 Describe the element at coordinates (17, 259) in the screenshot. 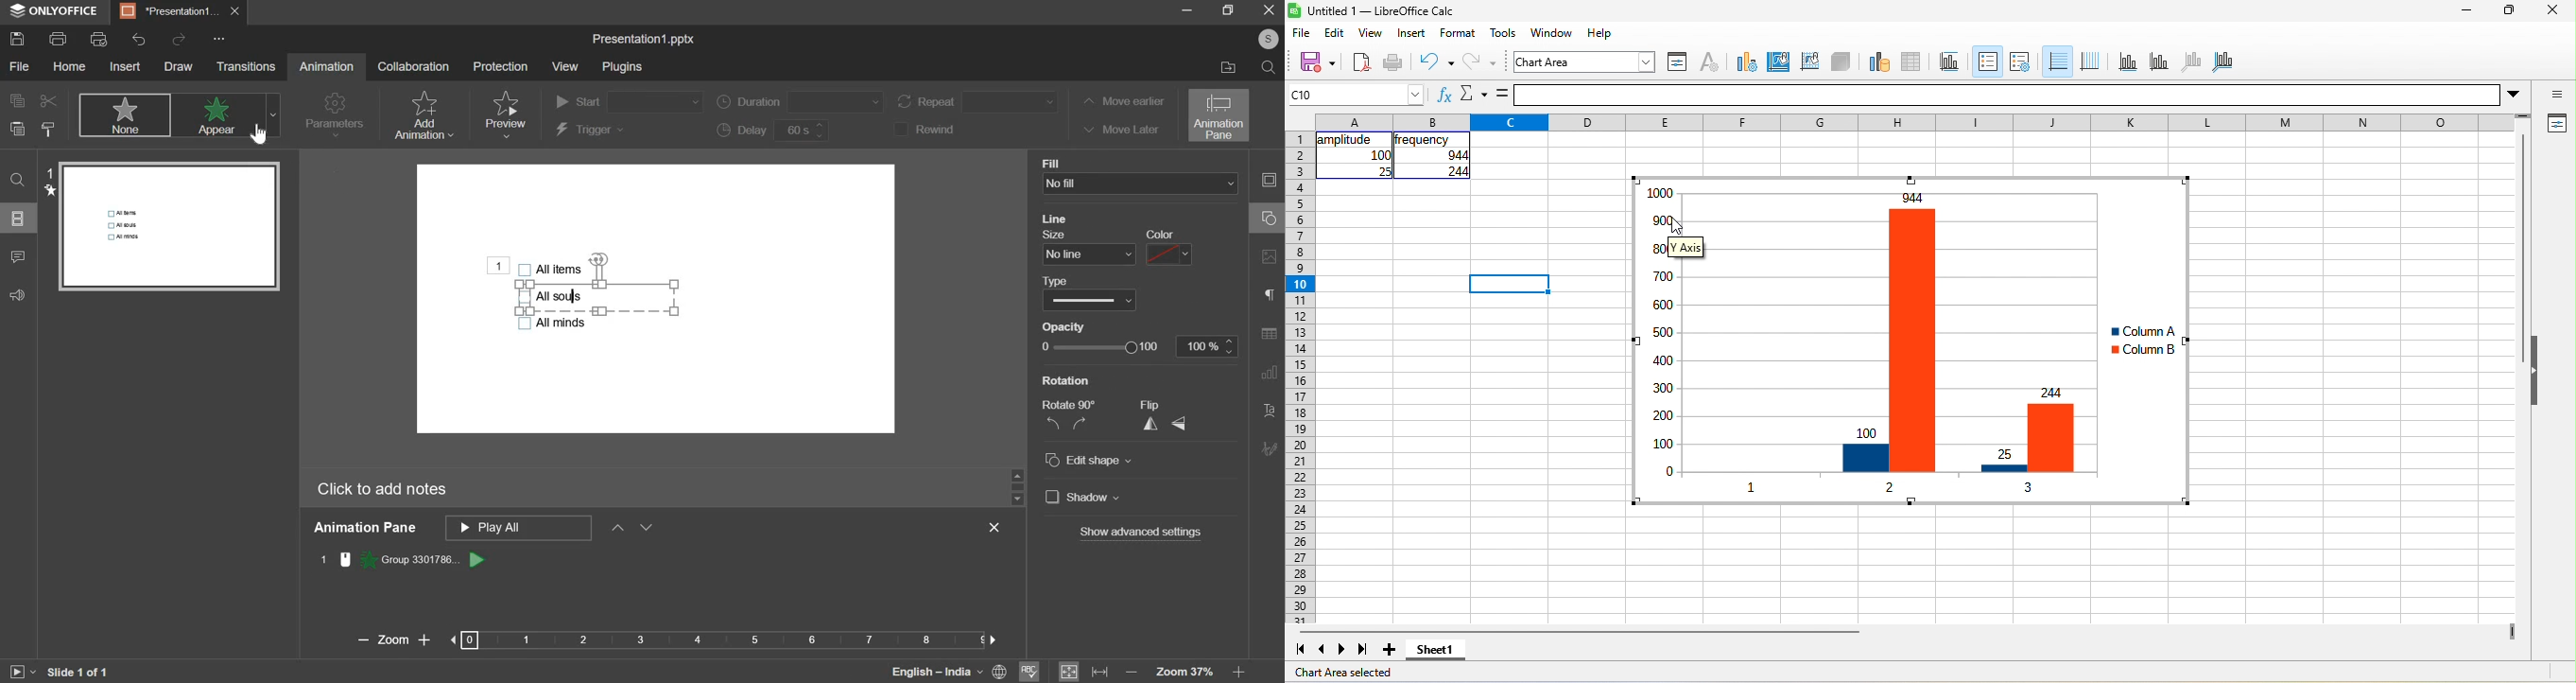

I see `comment` at that location.